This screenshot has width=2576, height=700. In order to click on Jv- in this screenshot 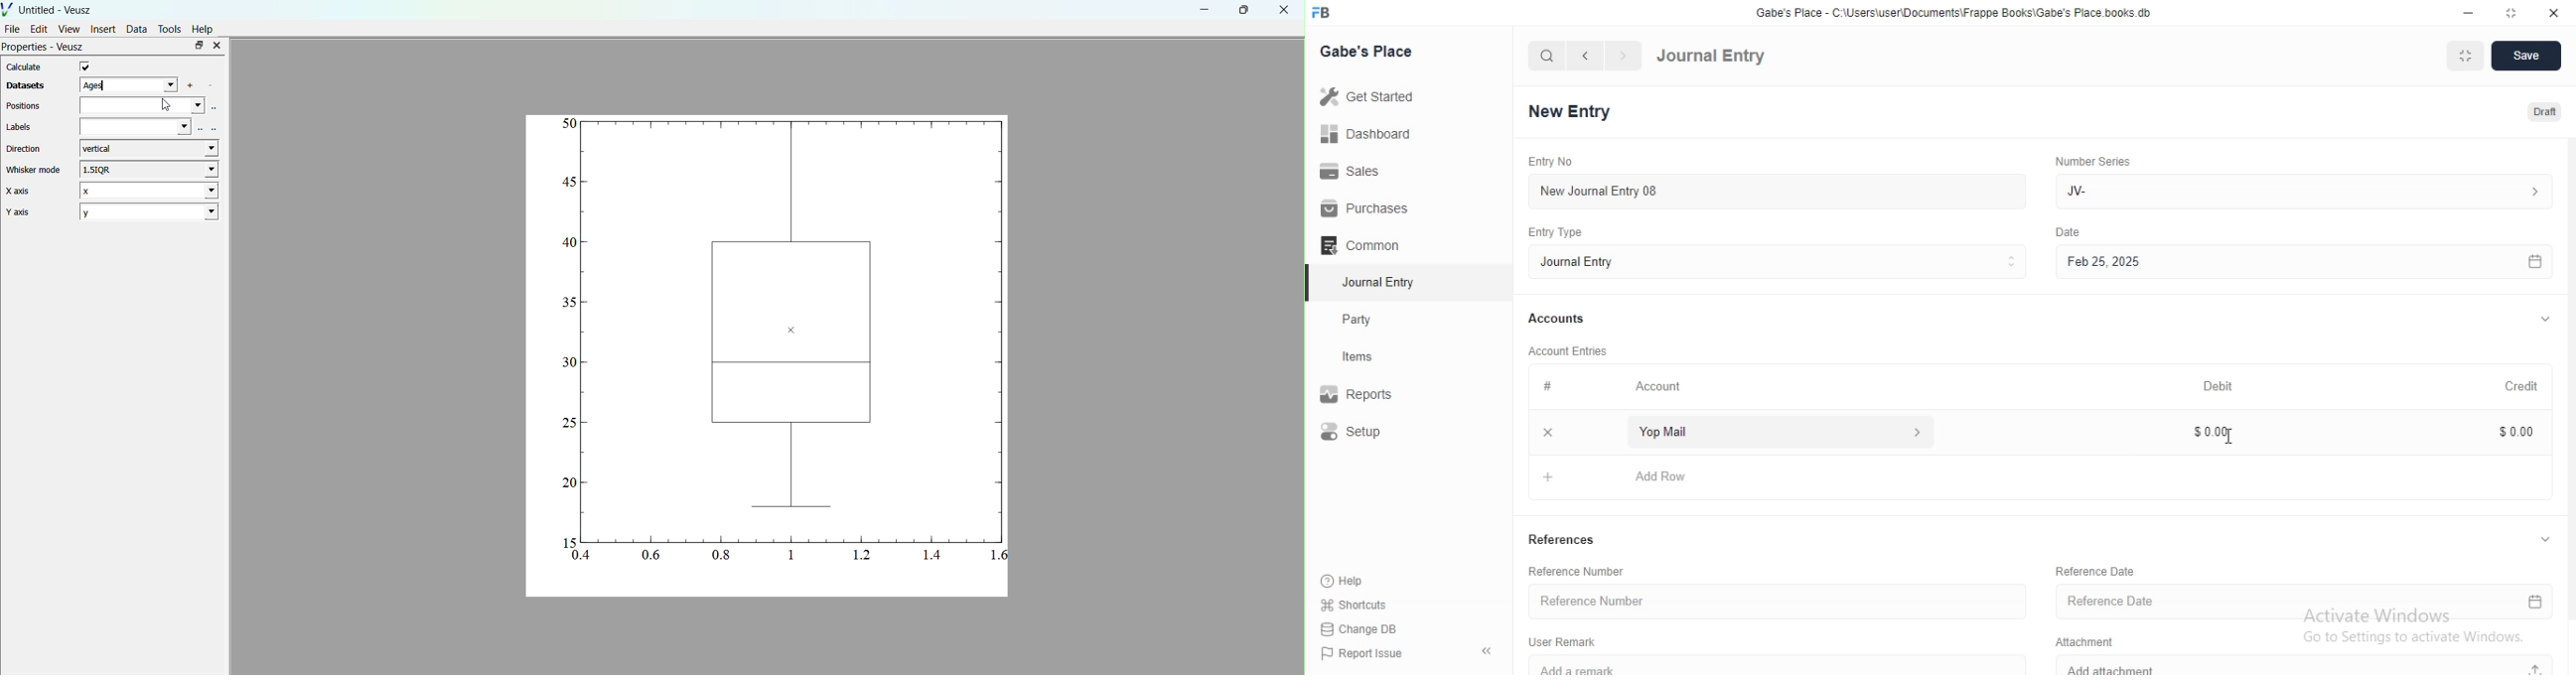, I will do `click(2308, 190)`.